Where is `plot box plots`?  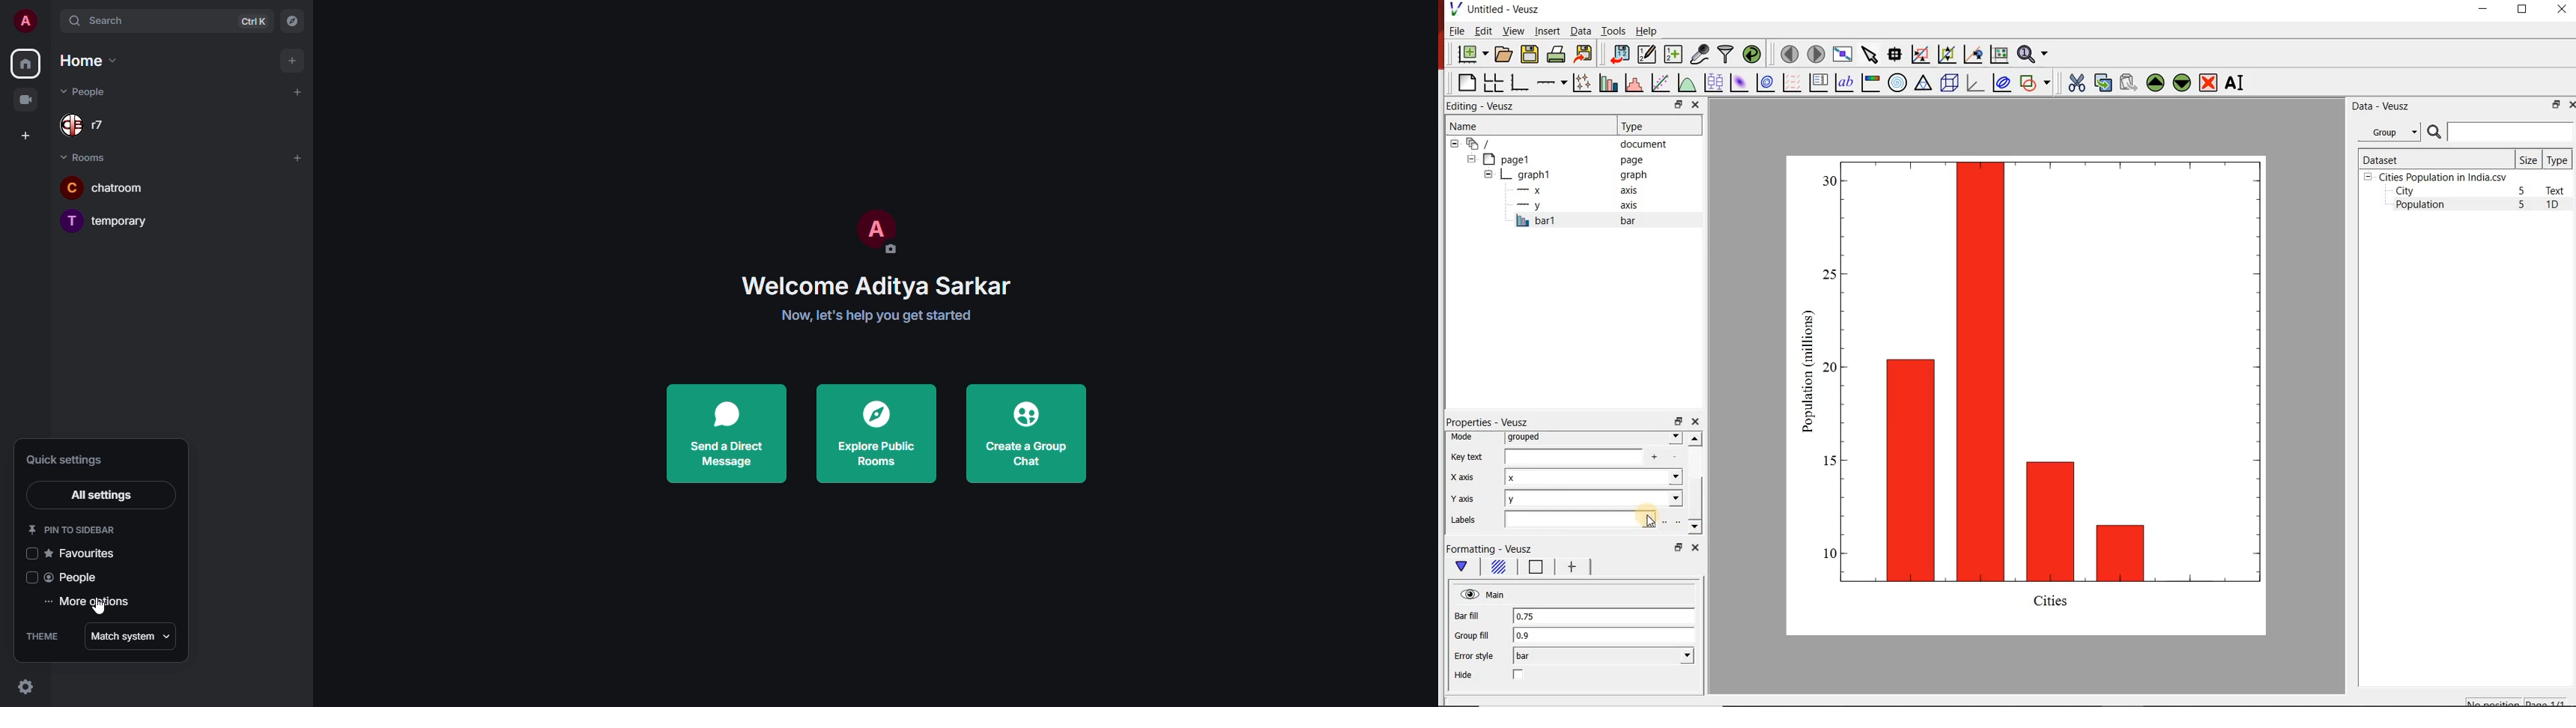
plot box plots is located at coordinates (1712, 82).